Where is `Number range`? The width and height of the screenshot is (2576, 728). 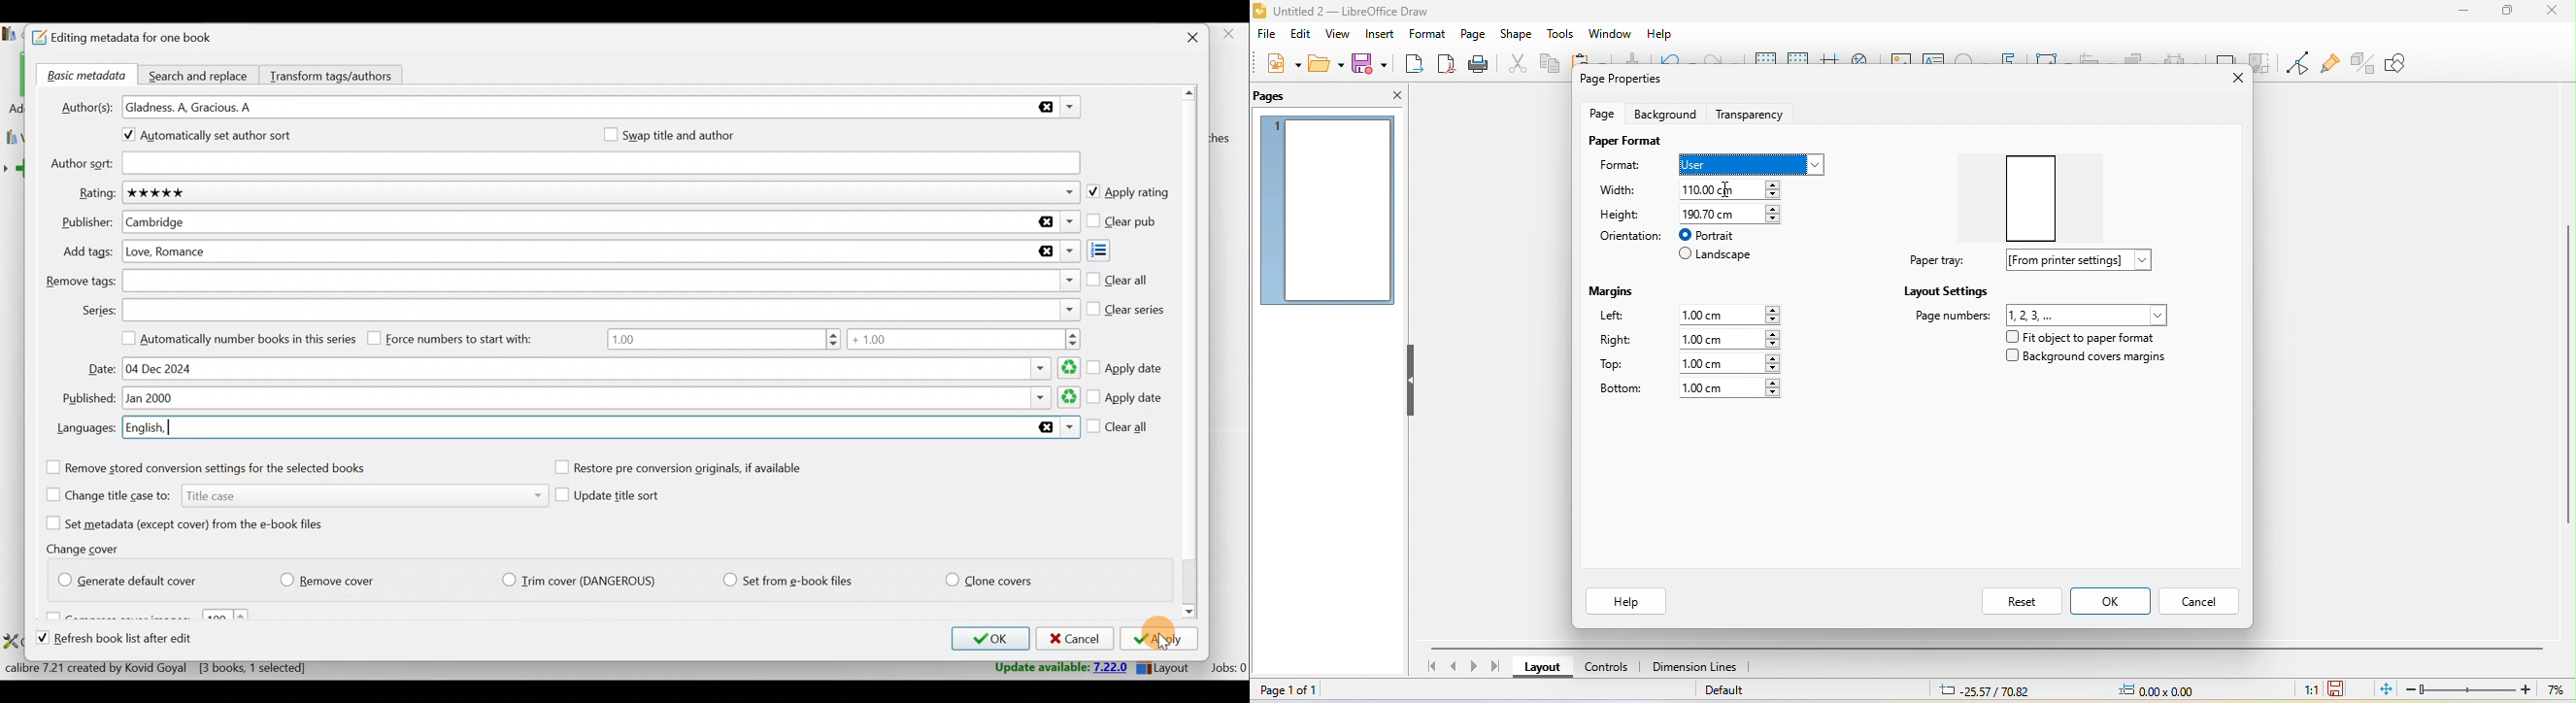 Number range is located at coordinates (843, 341).